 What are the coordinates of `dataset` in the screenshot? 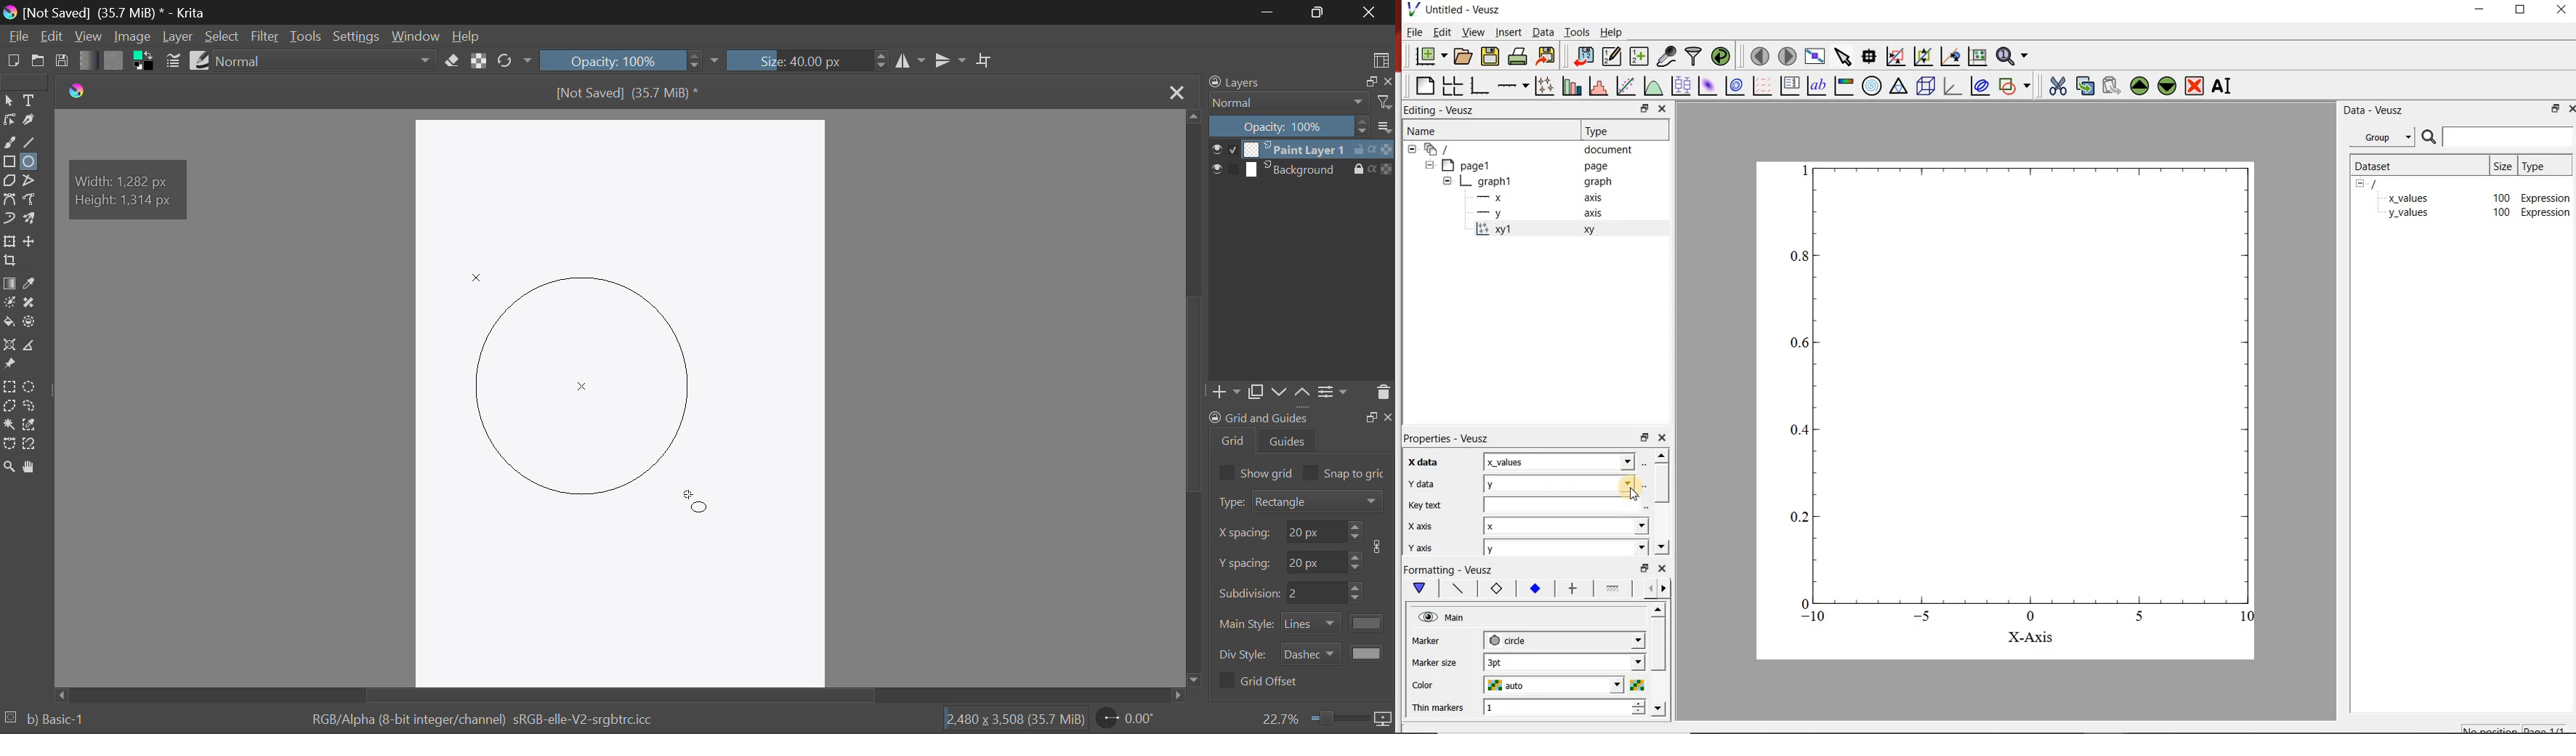 It's located at (2384, 166).